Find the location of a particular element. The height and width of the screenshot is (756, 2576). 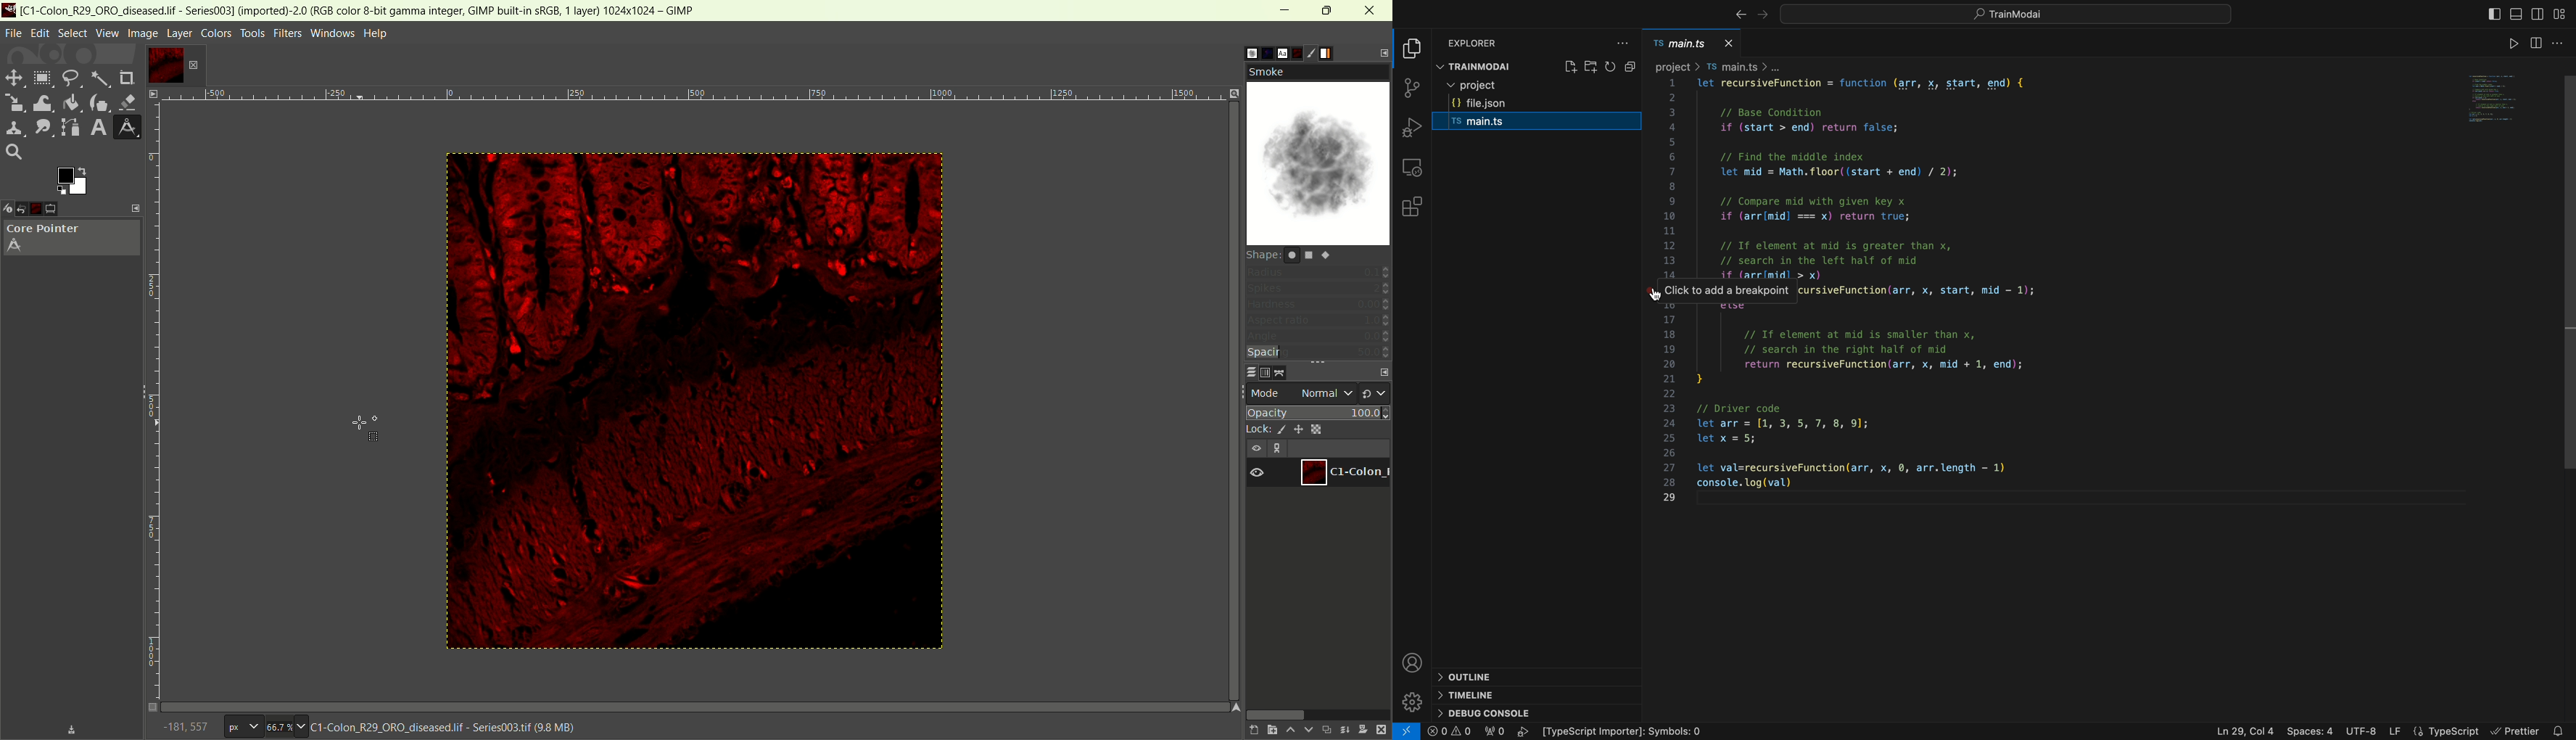

move tool is located at coordinates (12, 76).